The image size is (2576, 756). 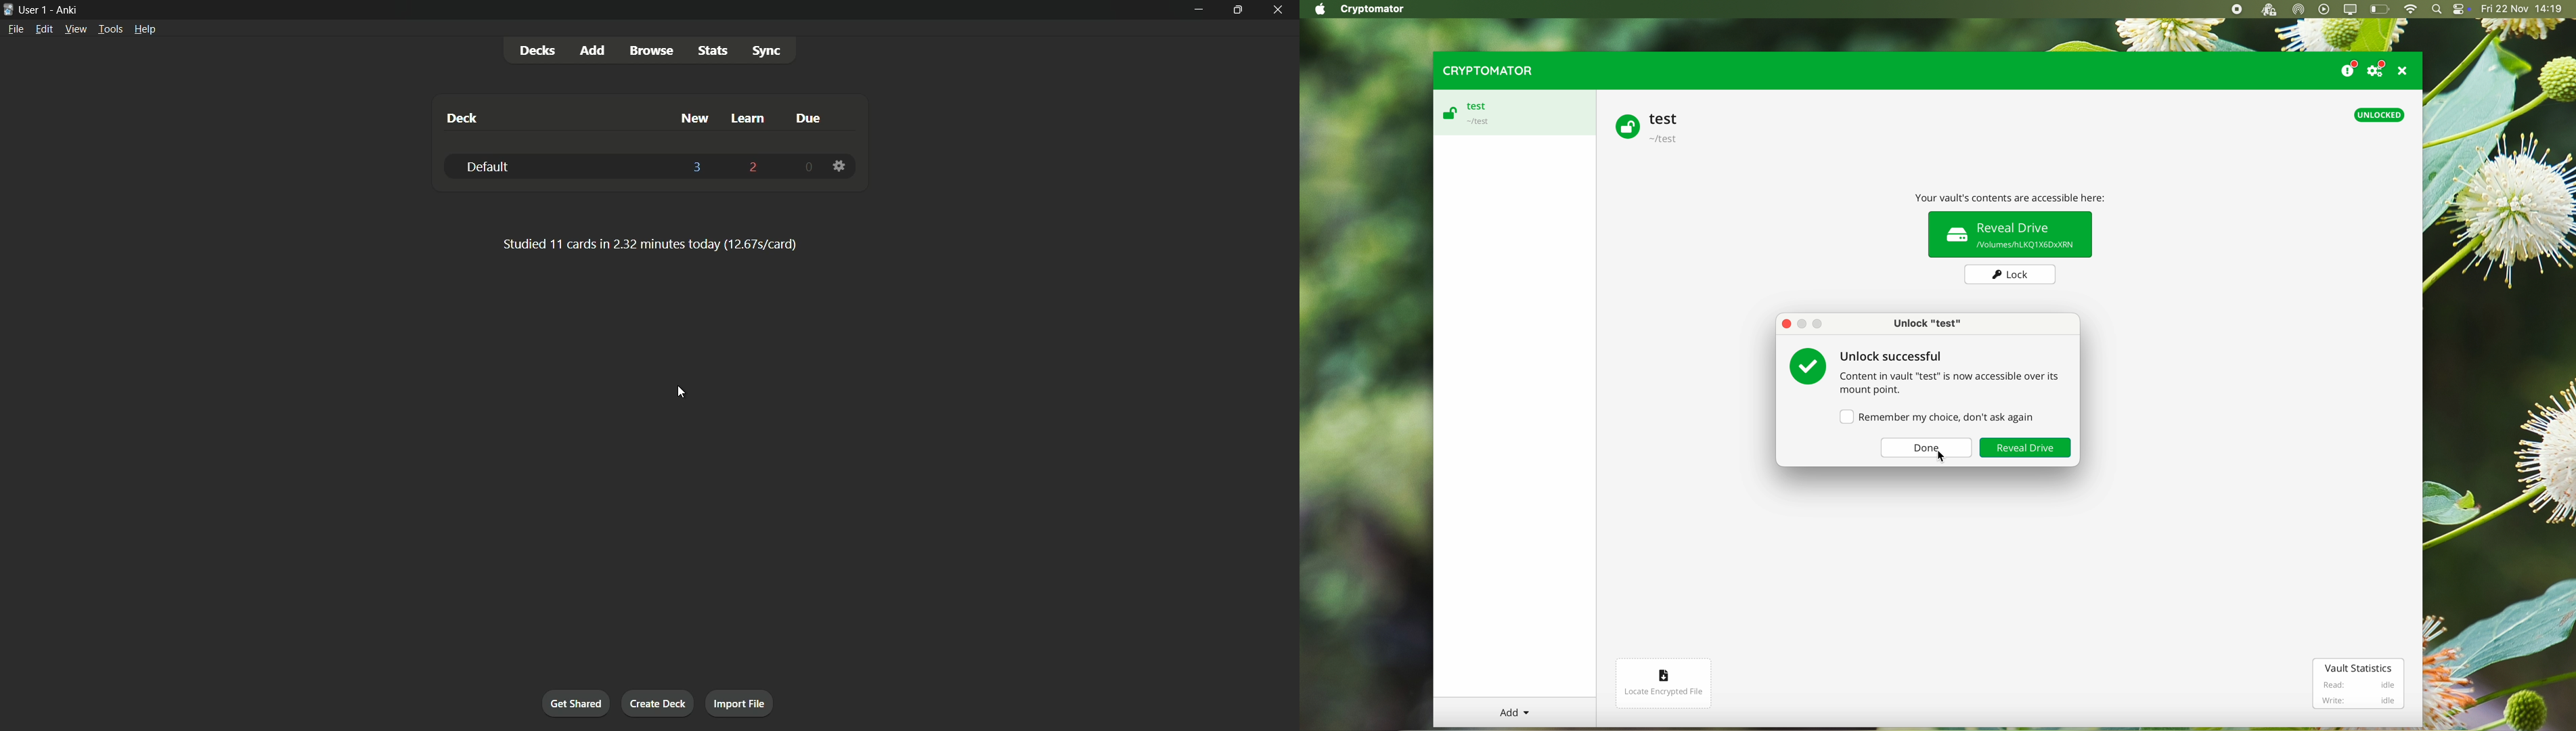 What do you see at coordinates (2410, 9) in the screenshot?
I see `wifi` at bounding box center [2410, 9].